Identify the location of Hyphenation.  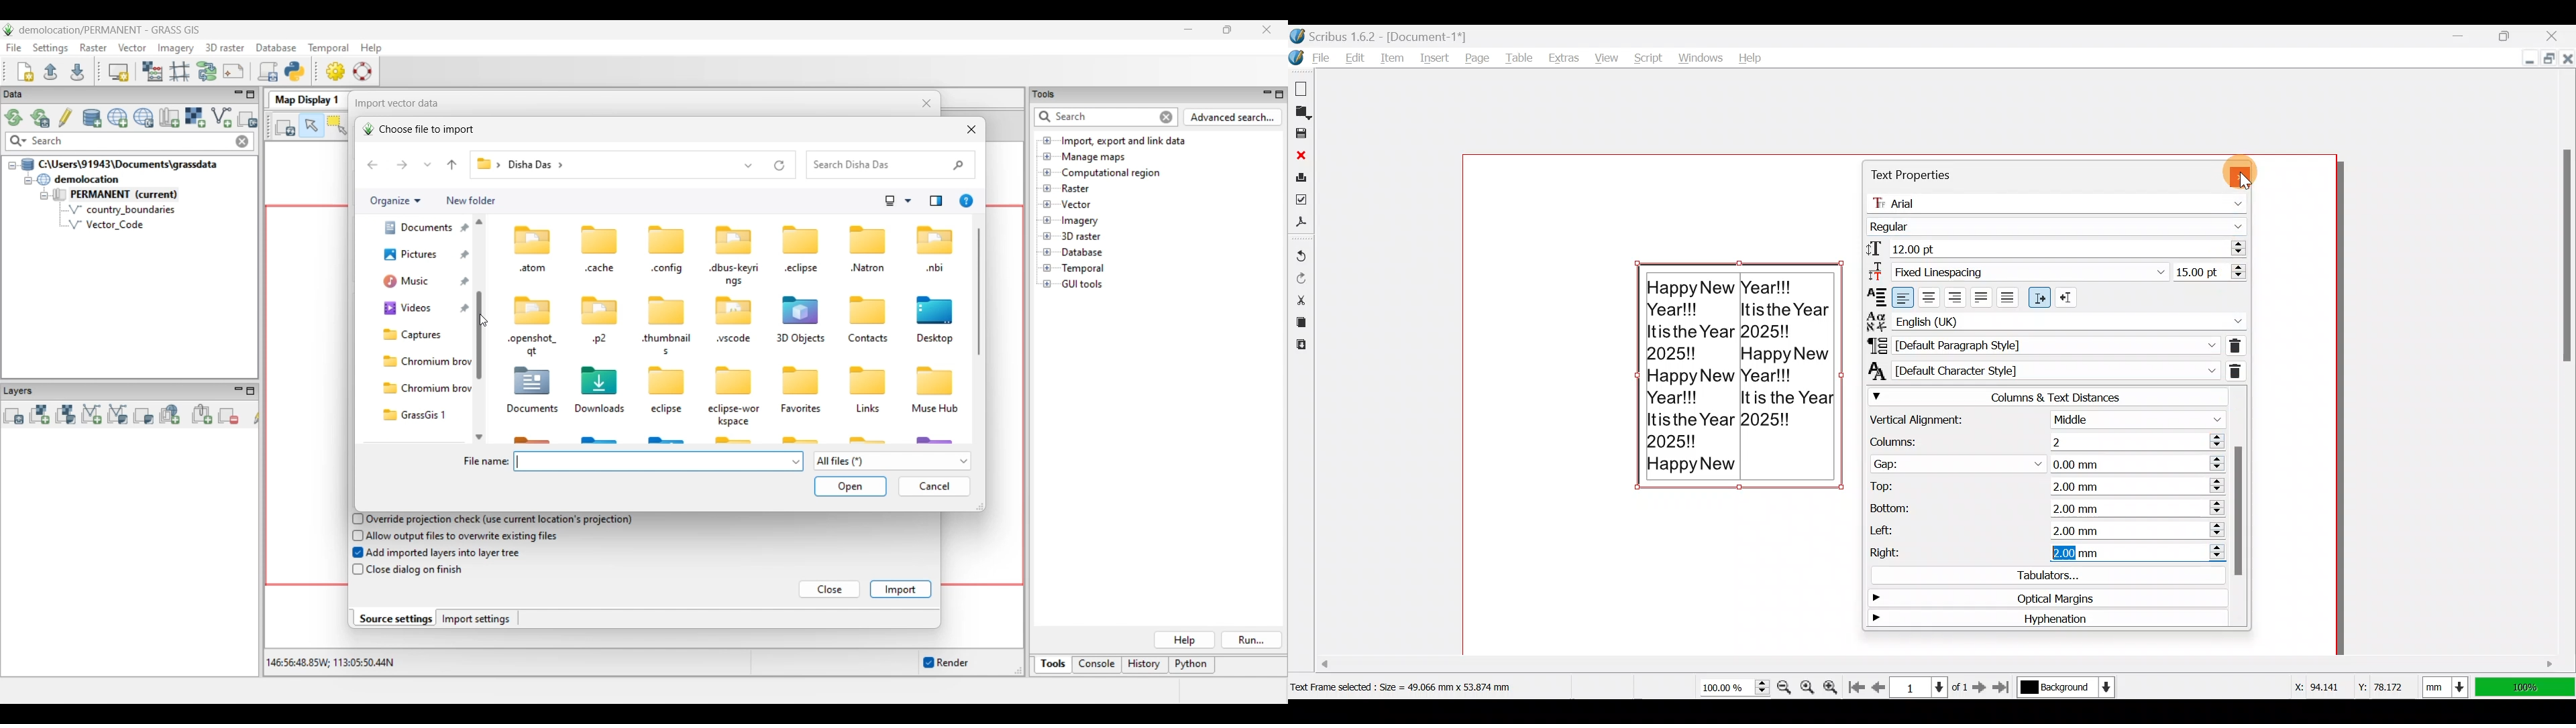
(2039, 619).